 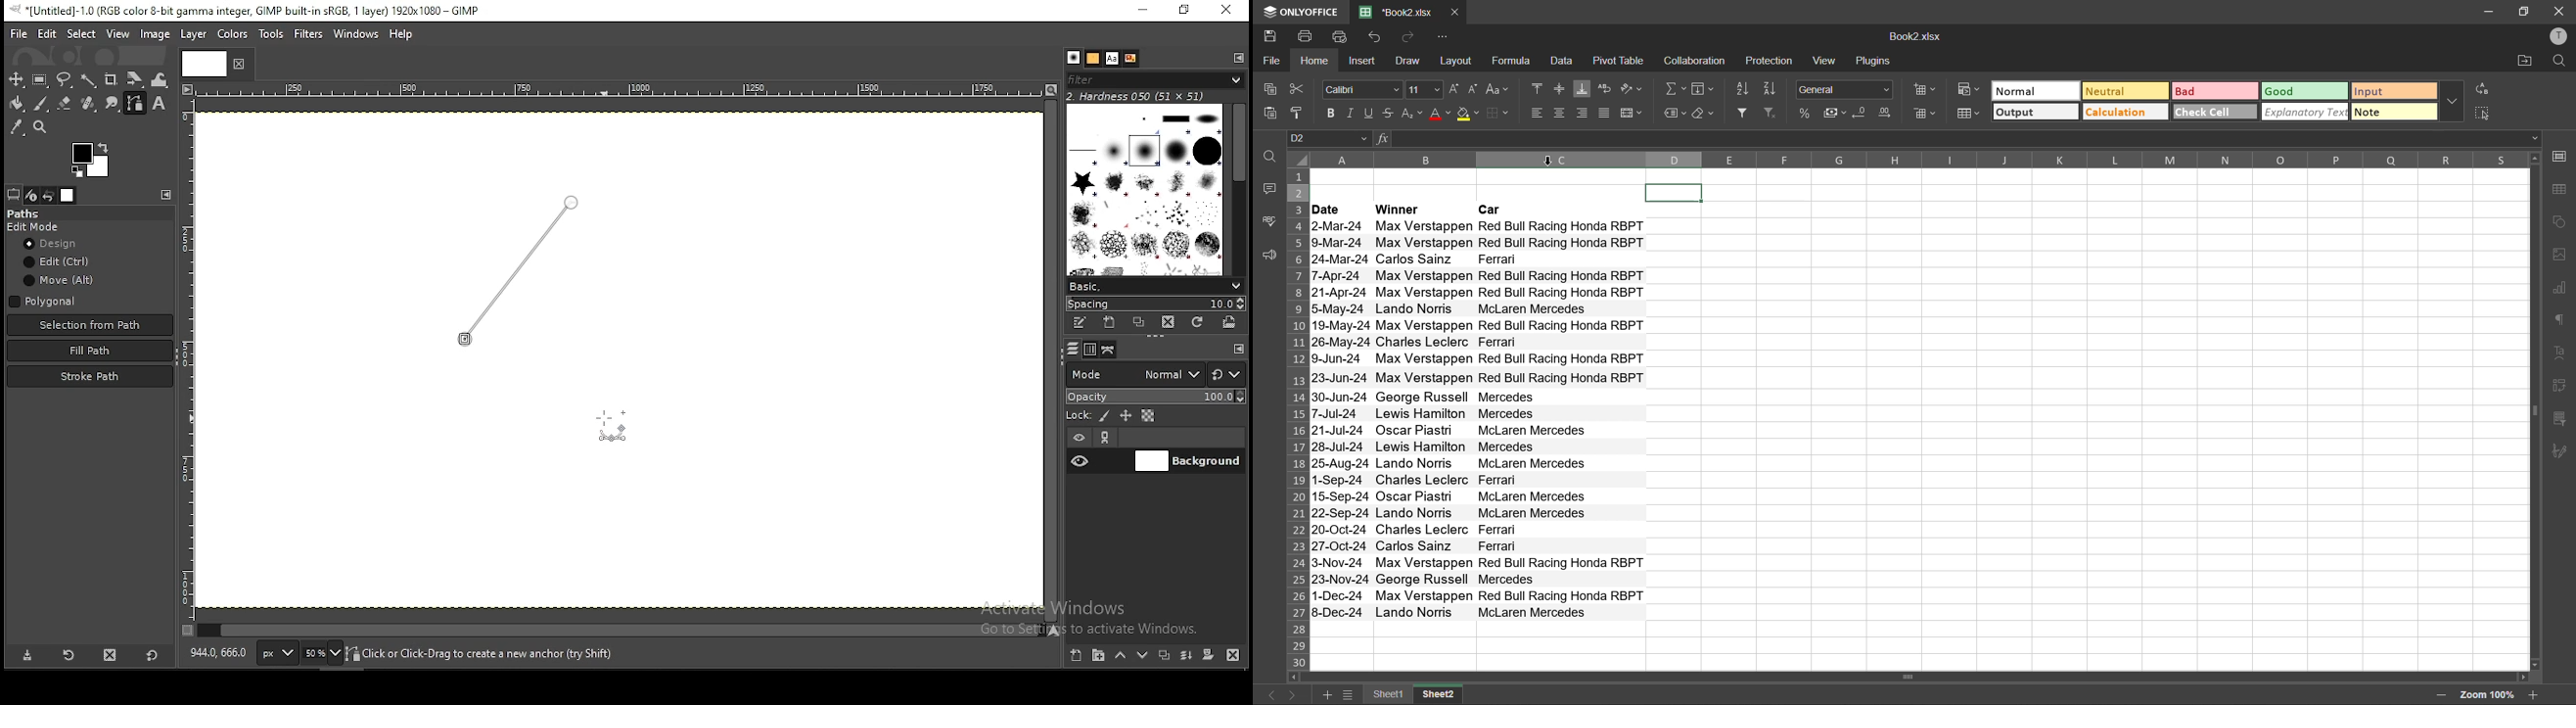 What do you see at coordinates (198, 35) in the screenshot?
I see `layer` at bounding box center [198, 35].